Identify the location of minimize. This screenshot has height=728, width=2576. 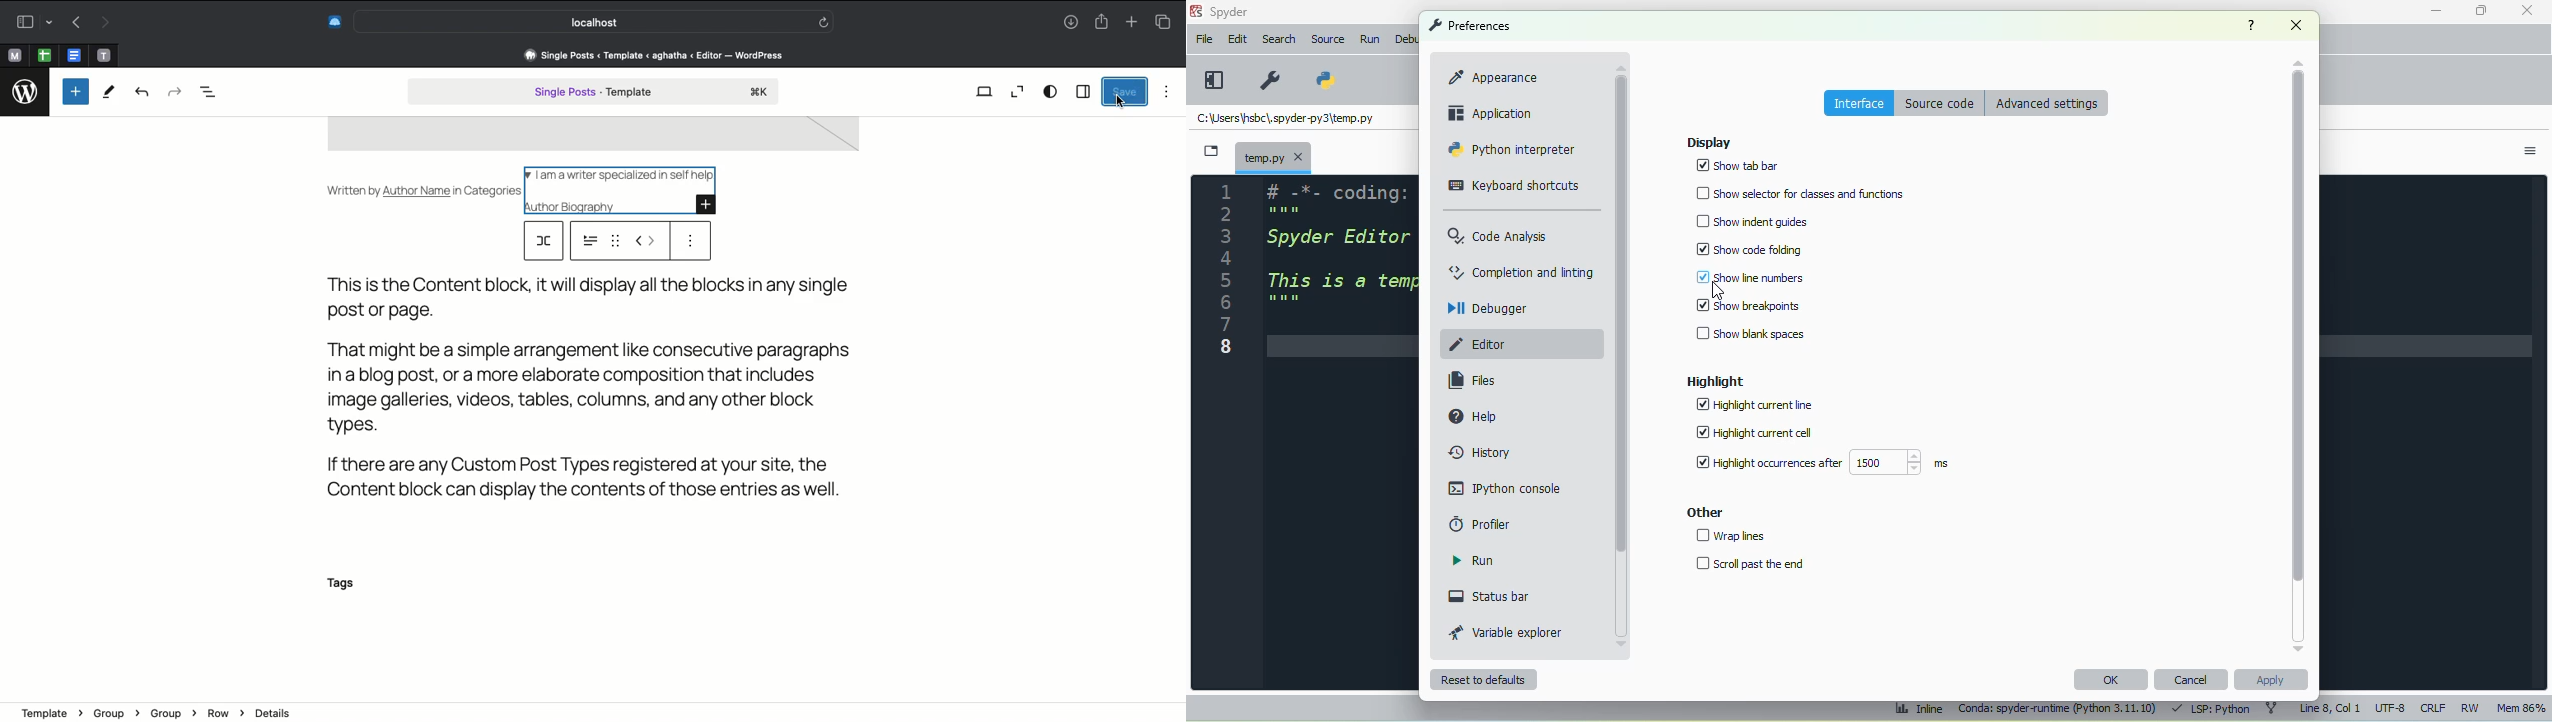
(2435, 11).